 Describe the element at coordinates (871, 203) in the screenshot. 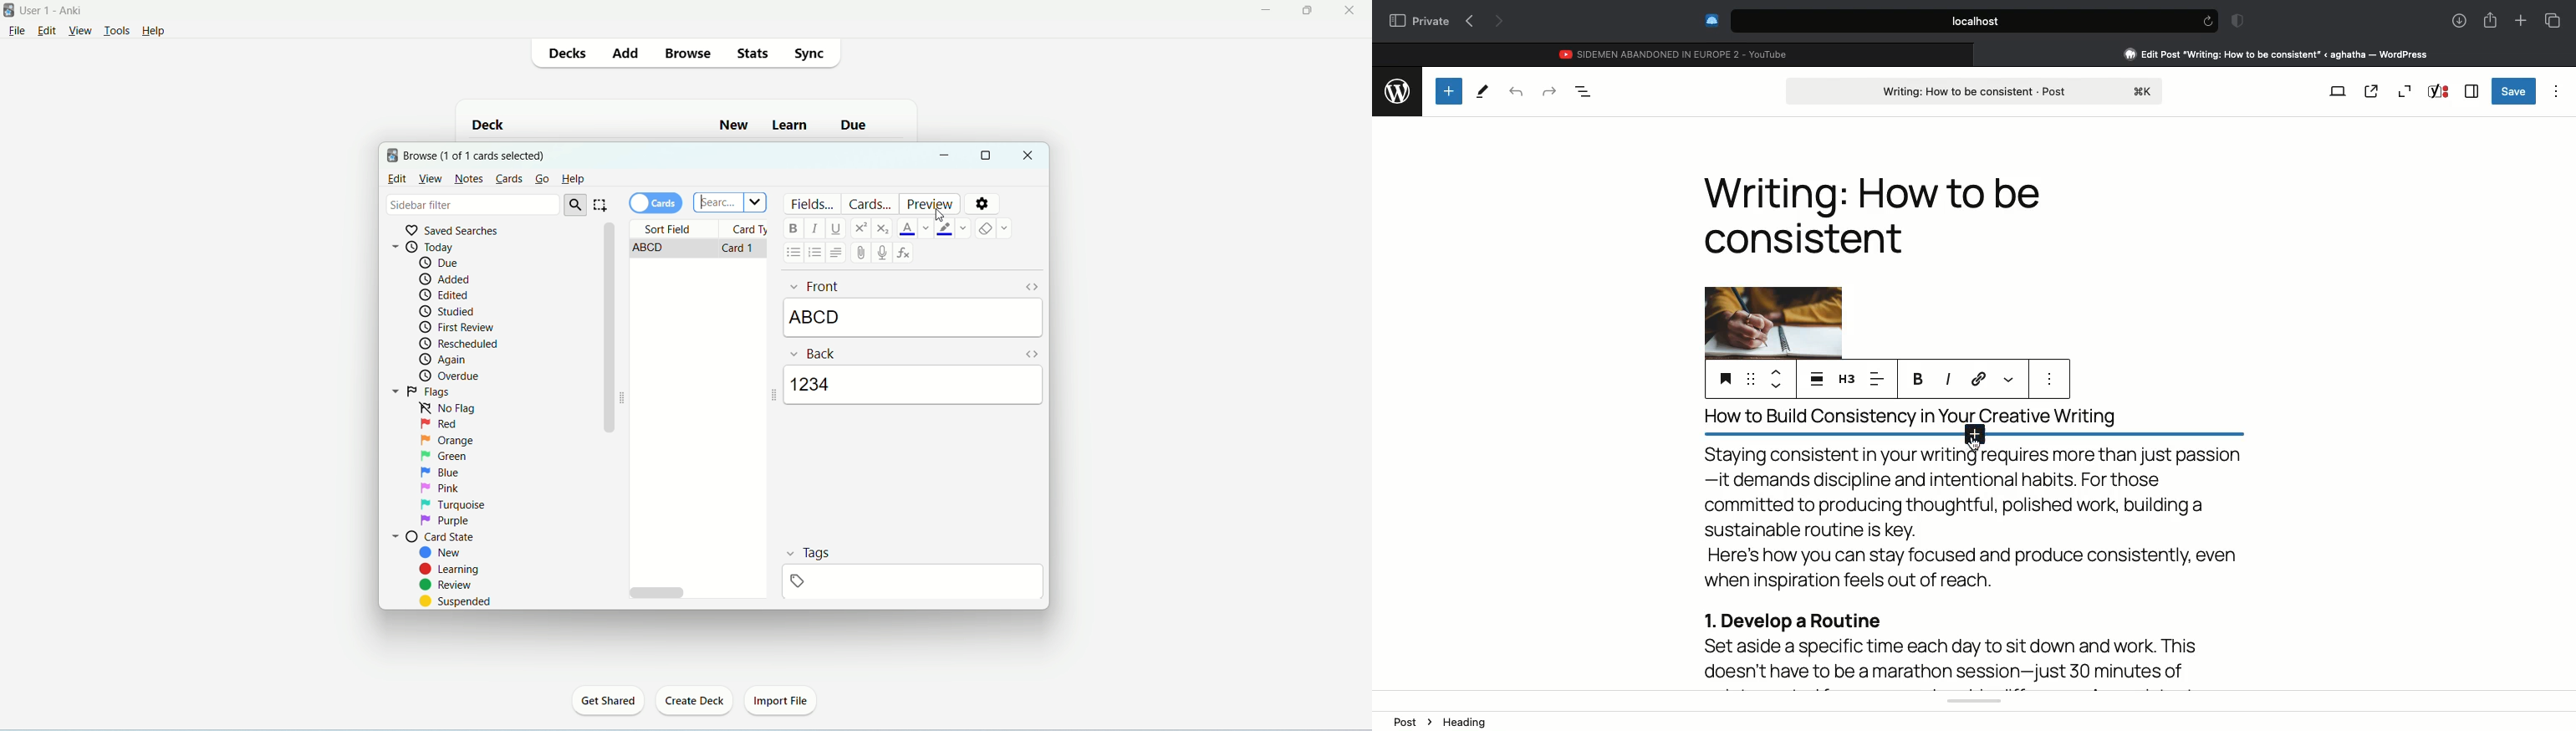

I see `cards` at that location.